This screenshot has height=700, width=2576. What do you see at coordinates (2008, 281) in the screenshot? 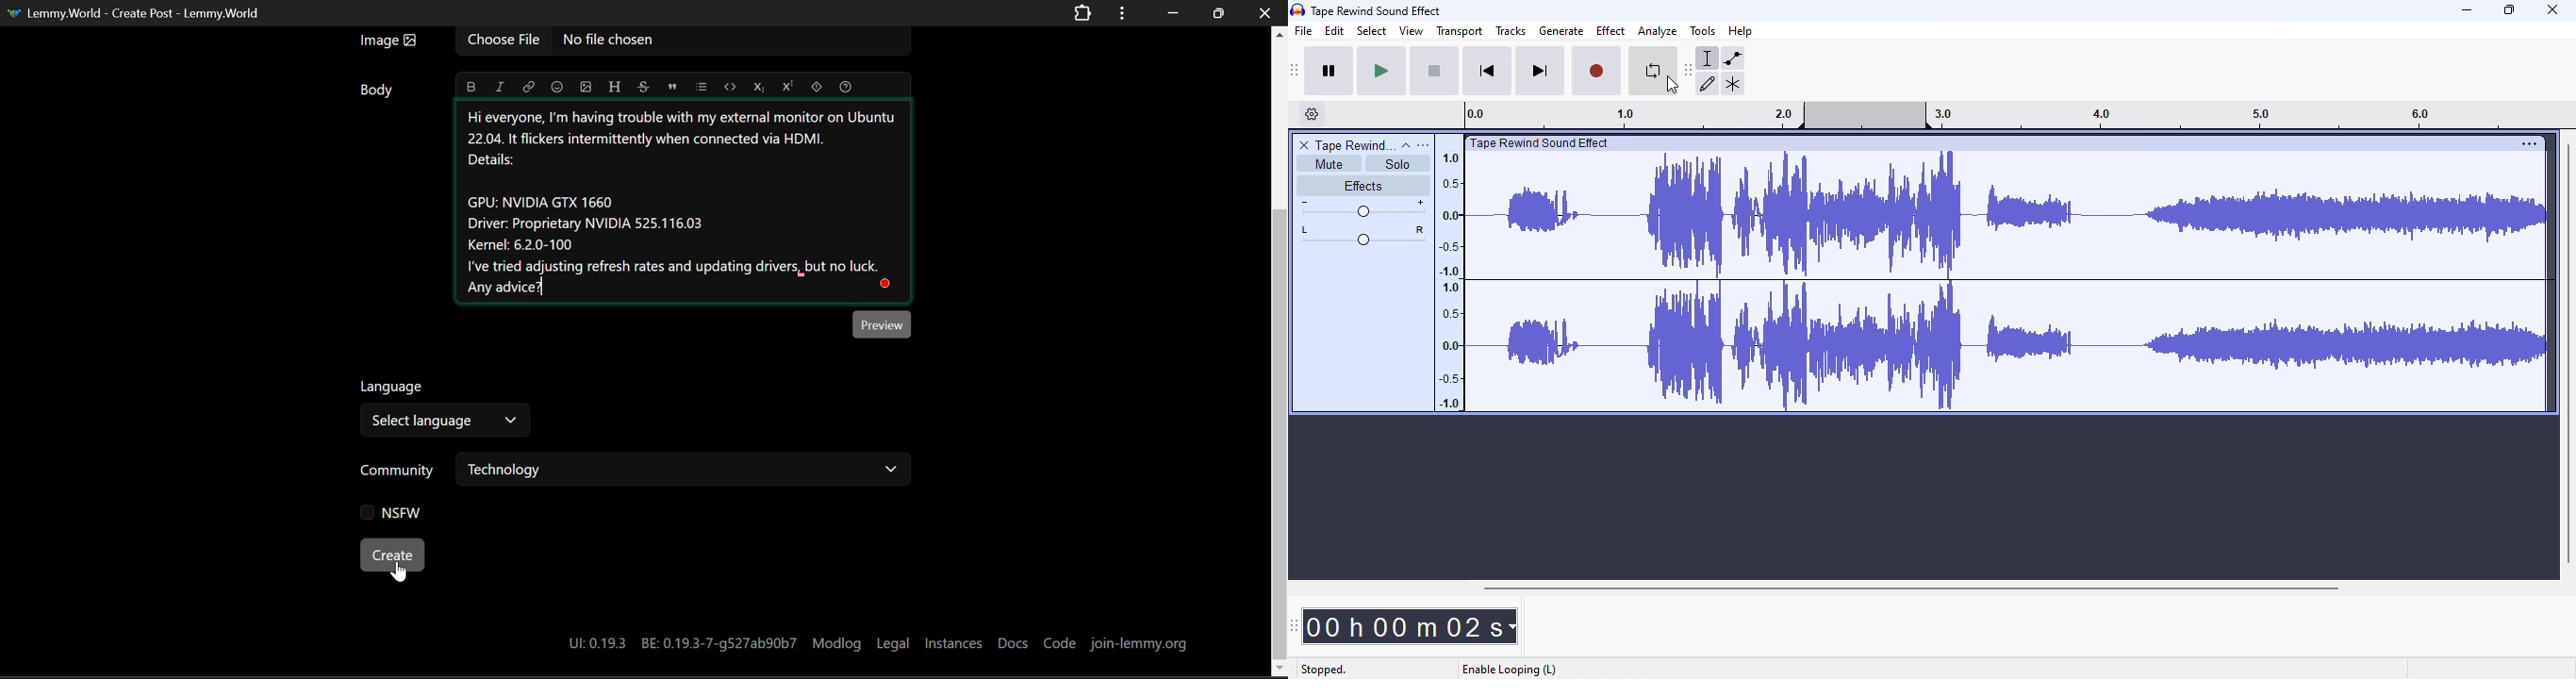
I see `audio track` at bounding box center [2008, 281].